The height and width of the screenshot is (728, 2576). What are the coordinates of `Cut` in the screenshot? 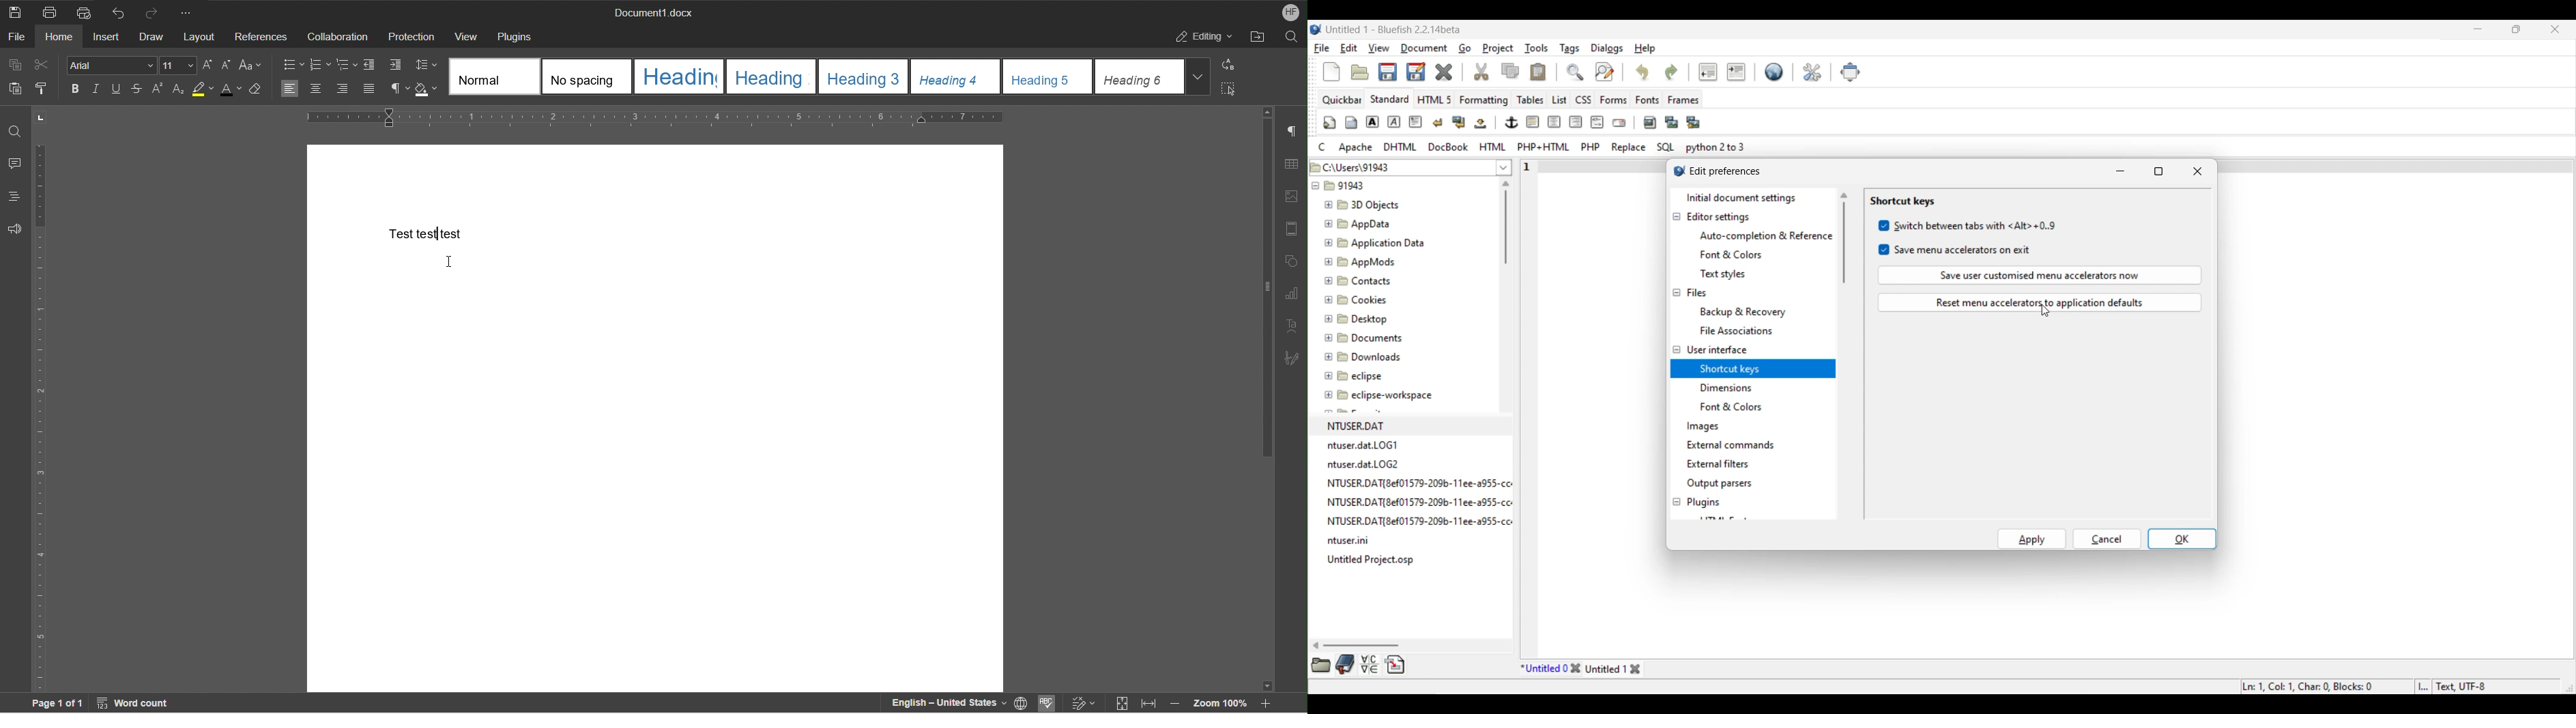 It's located at (1482, 71).